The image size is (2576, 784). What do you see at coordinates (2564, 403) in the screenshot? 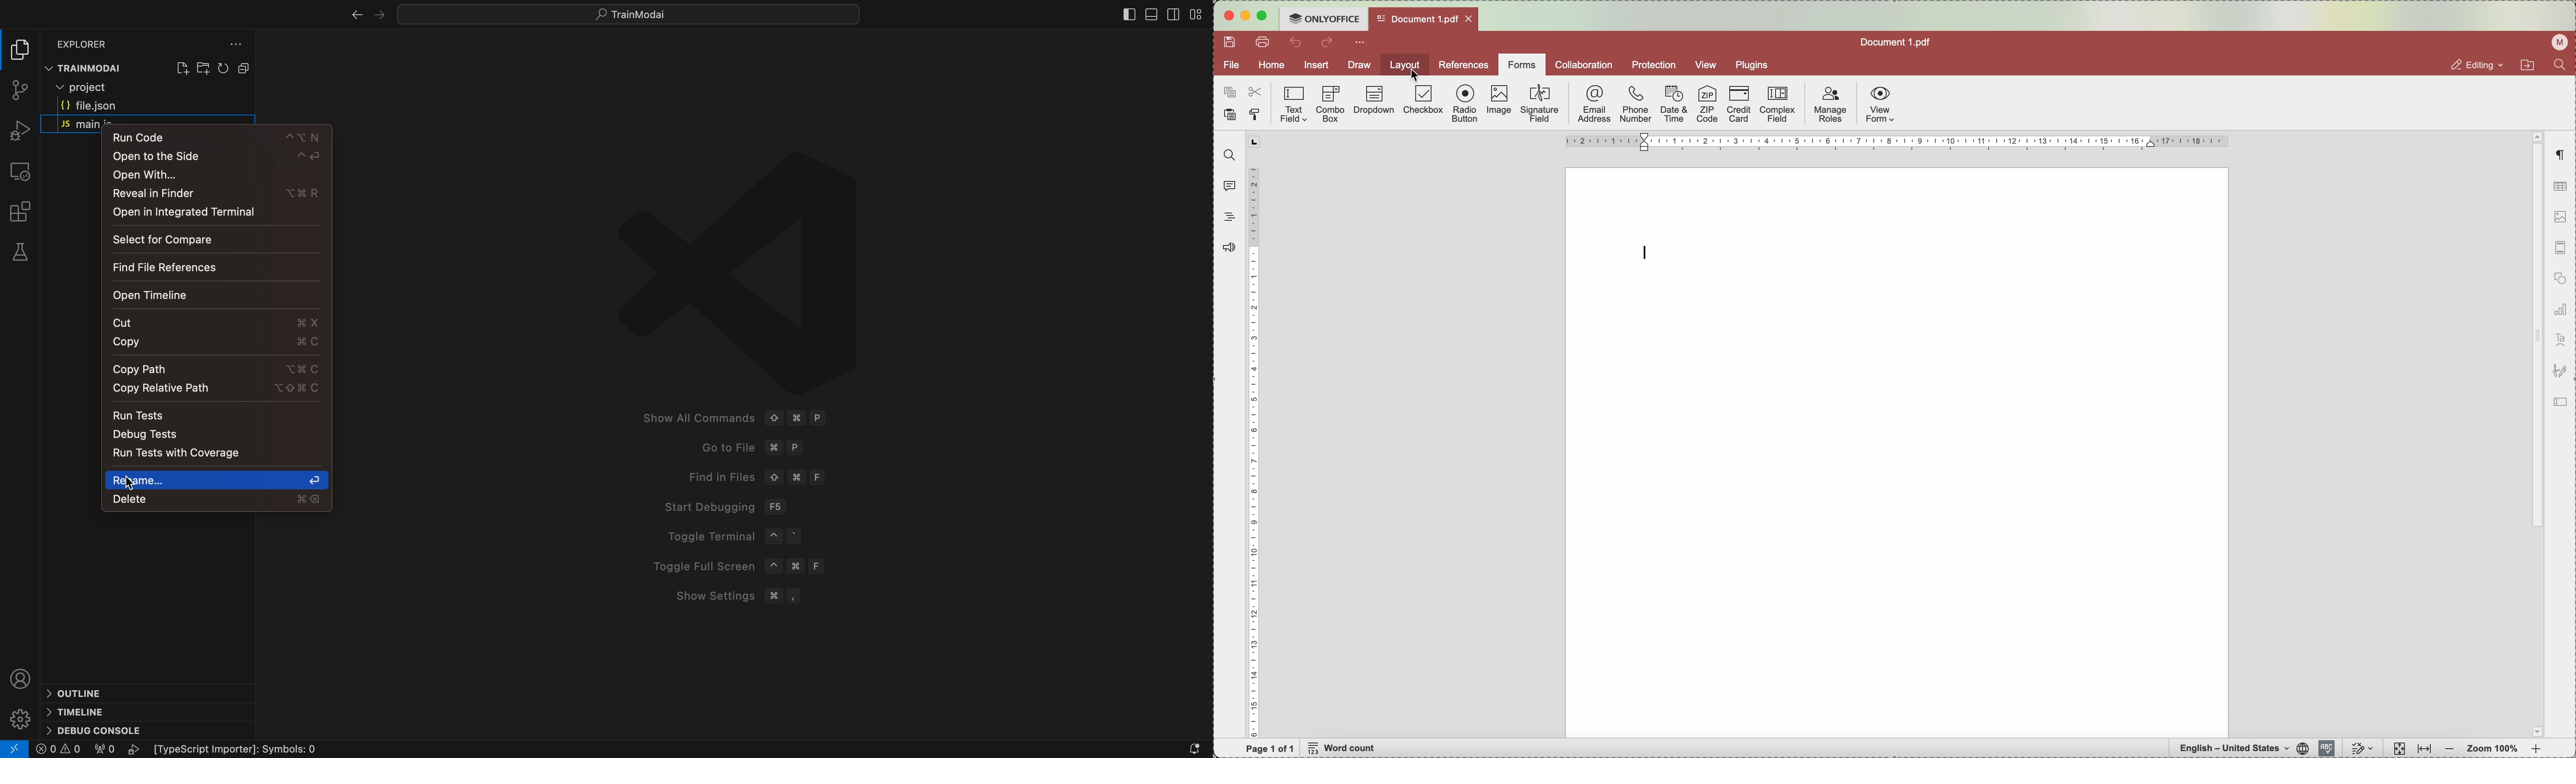
I see `icon` at bounding box center [2564, 403].